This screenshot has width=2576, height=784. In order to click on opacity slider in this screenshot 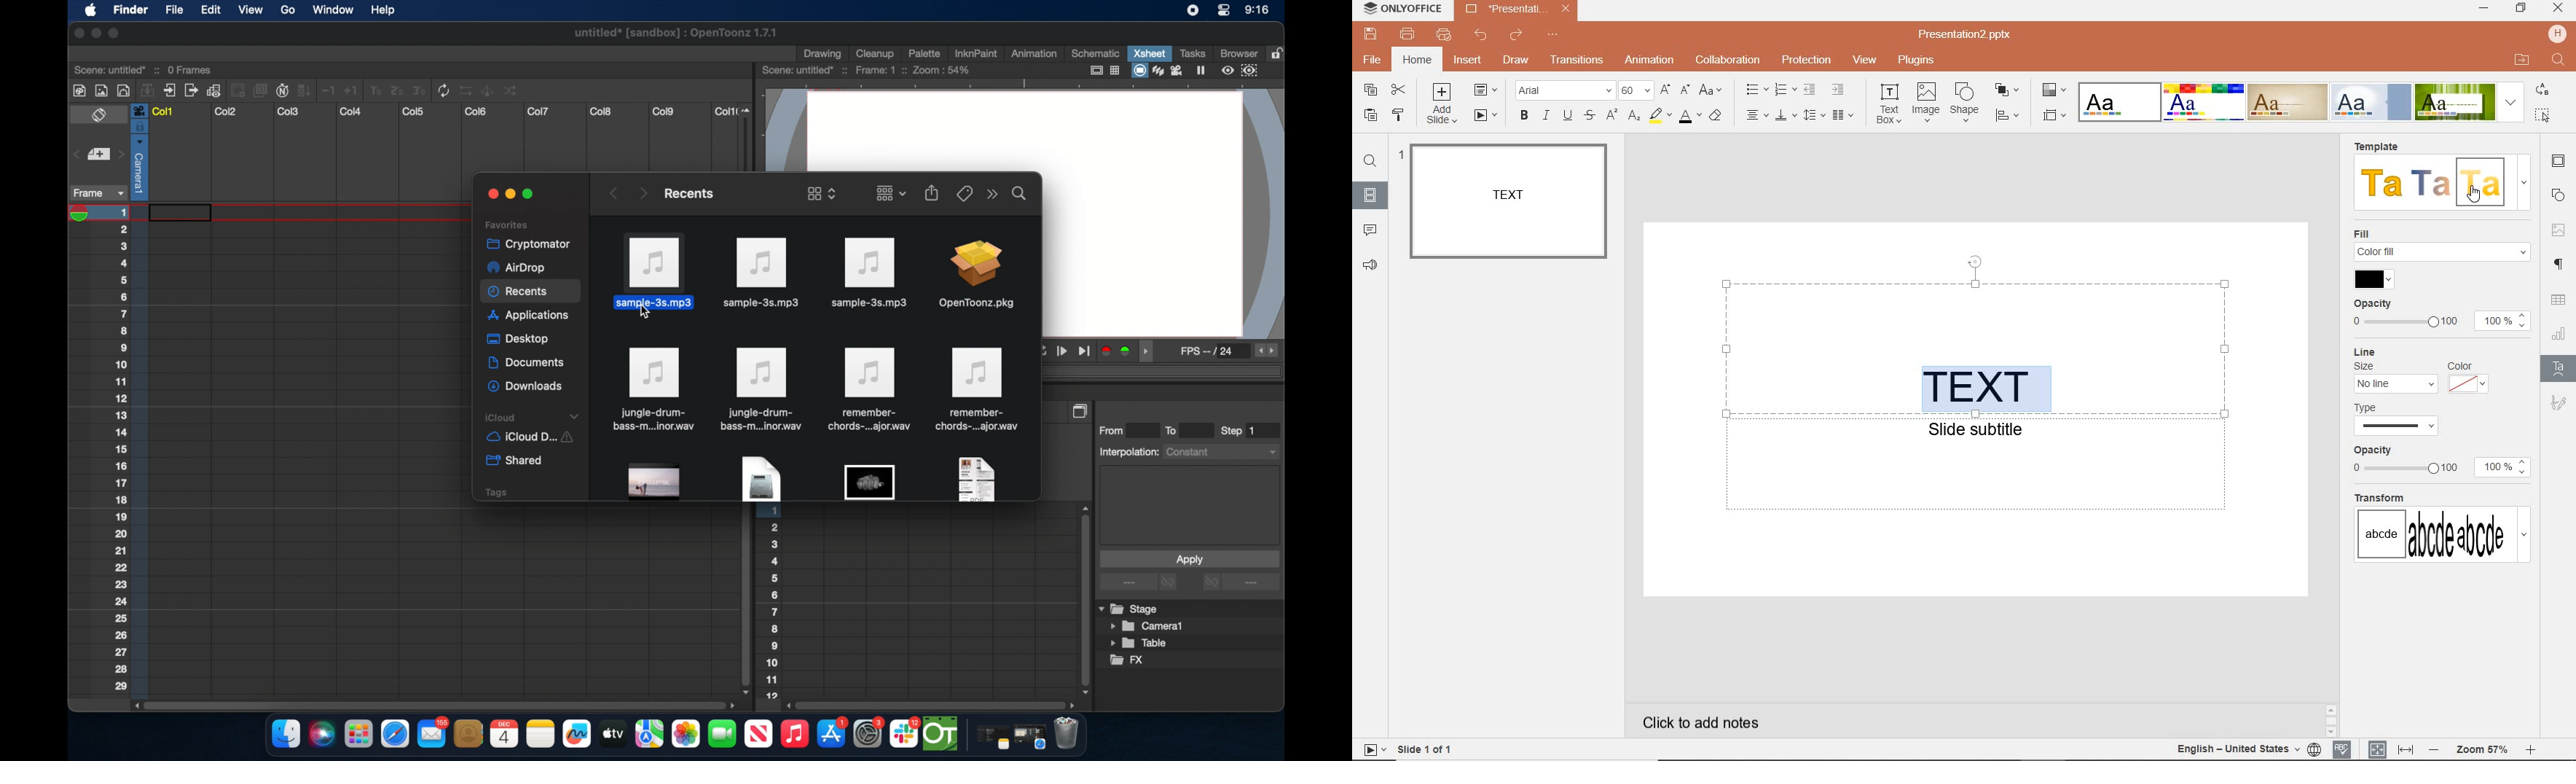, I will do `click(2405, 470)`.